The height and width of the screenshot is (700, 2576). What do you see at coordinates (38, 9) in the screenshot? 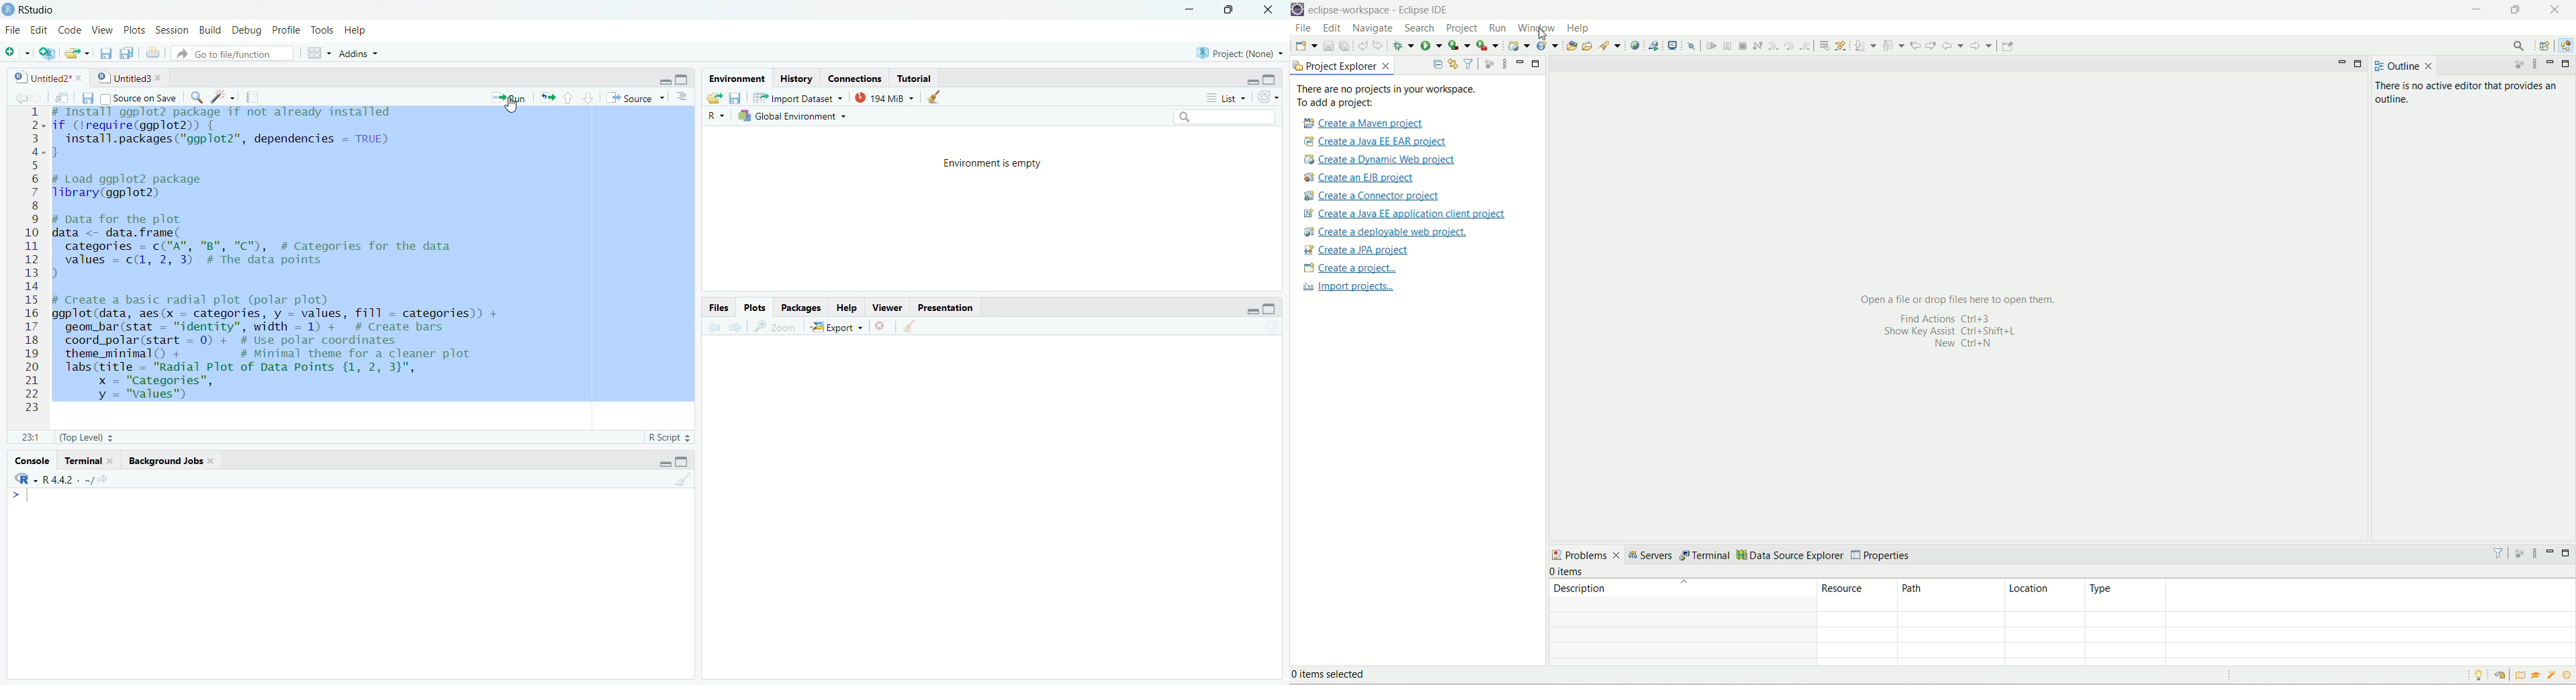
I see `RStudio` at bounding box center [38, 9].